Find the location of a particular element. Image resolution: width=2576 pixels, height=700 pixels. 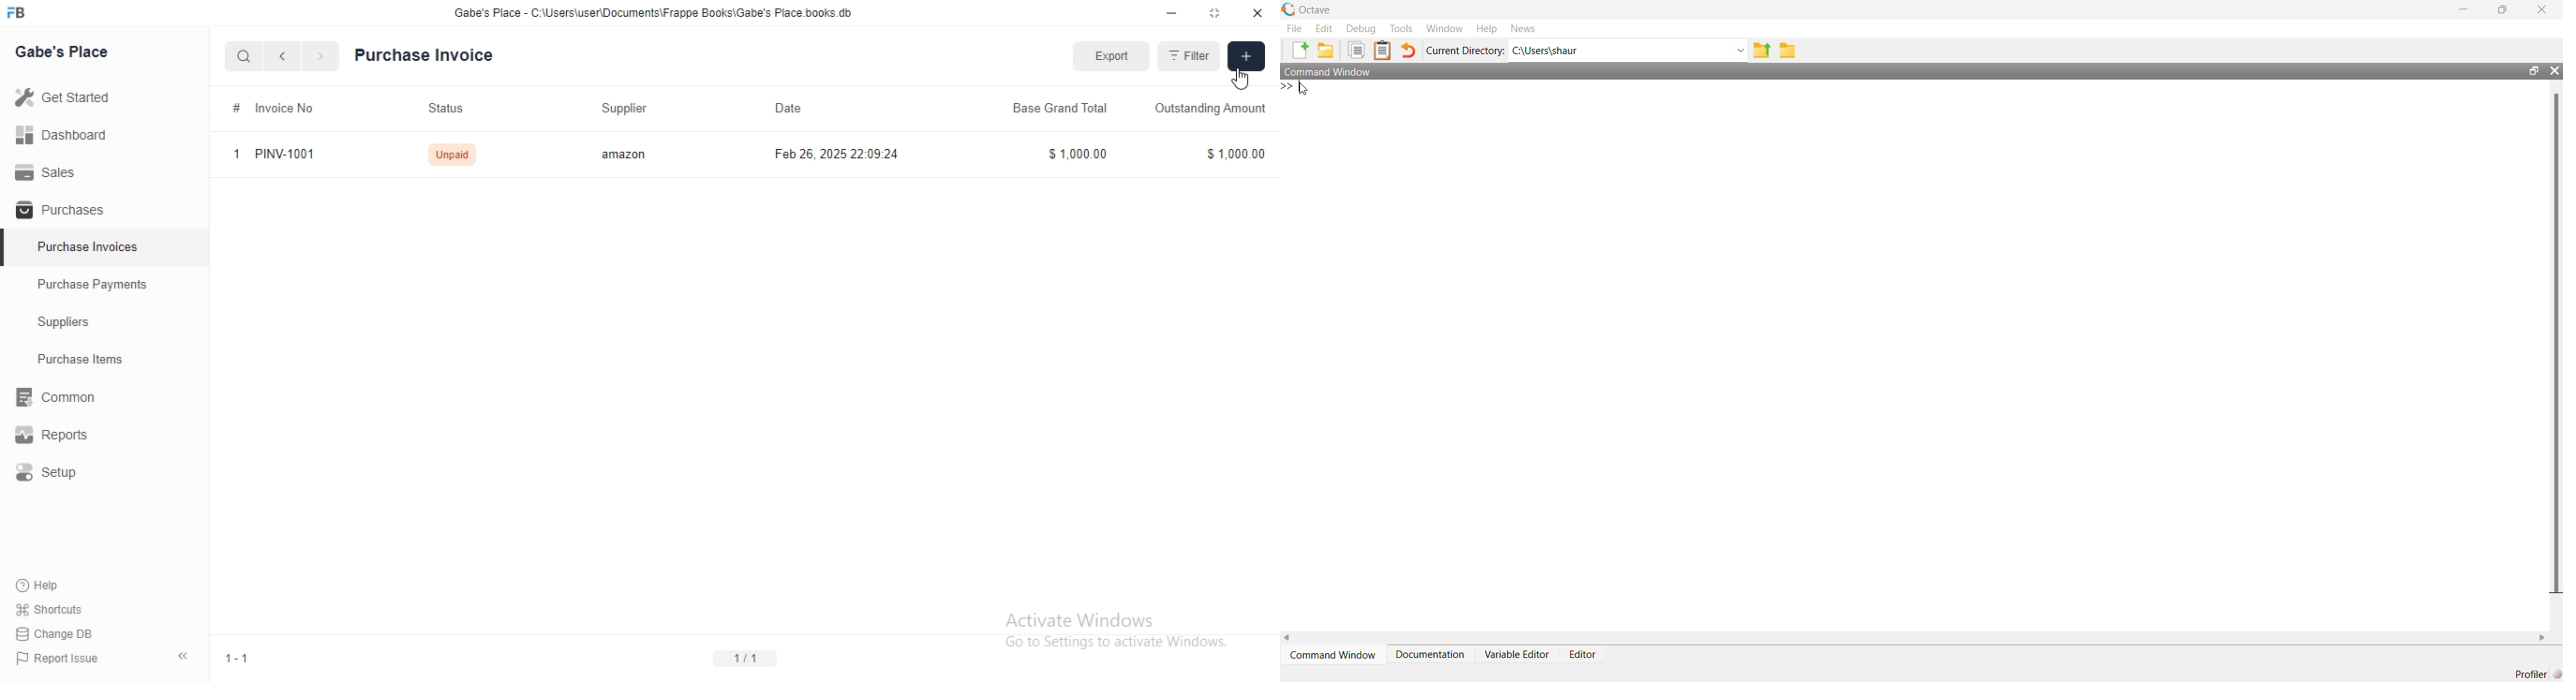

$1,000.00 is located at coordinates (1078, 154).